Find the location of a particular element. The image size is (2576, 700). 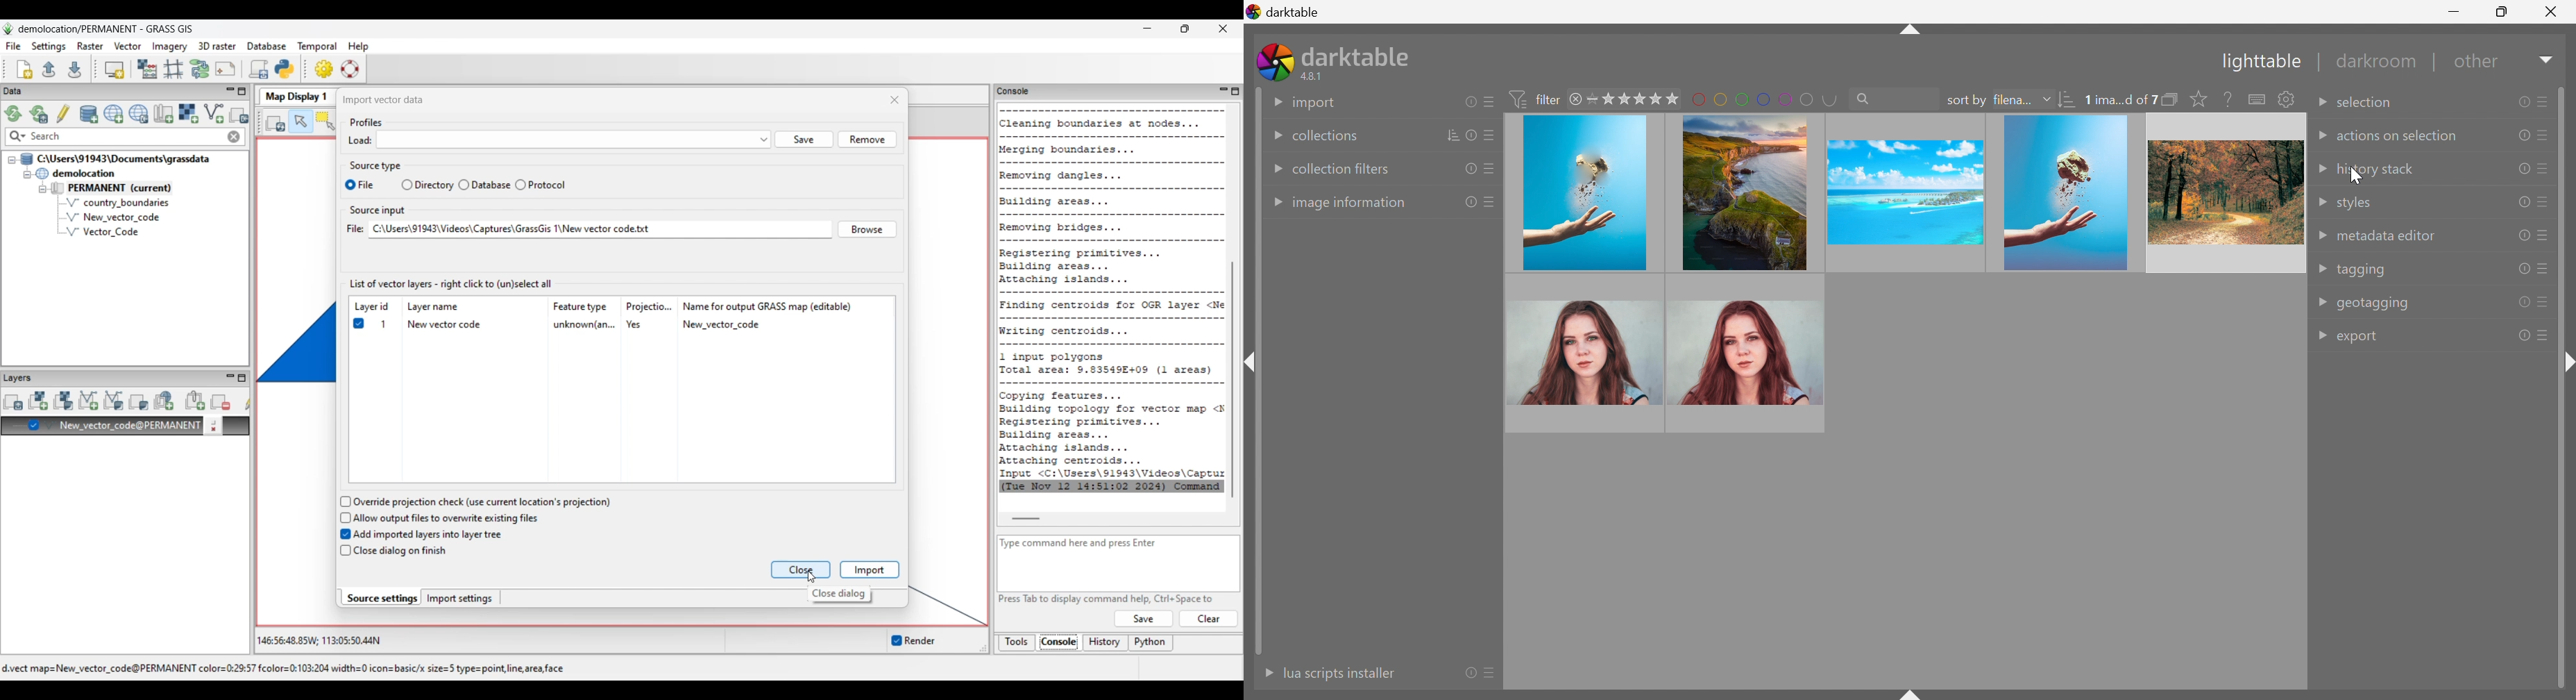

reset is located at coordinates (2523, 201).